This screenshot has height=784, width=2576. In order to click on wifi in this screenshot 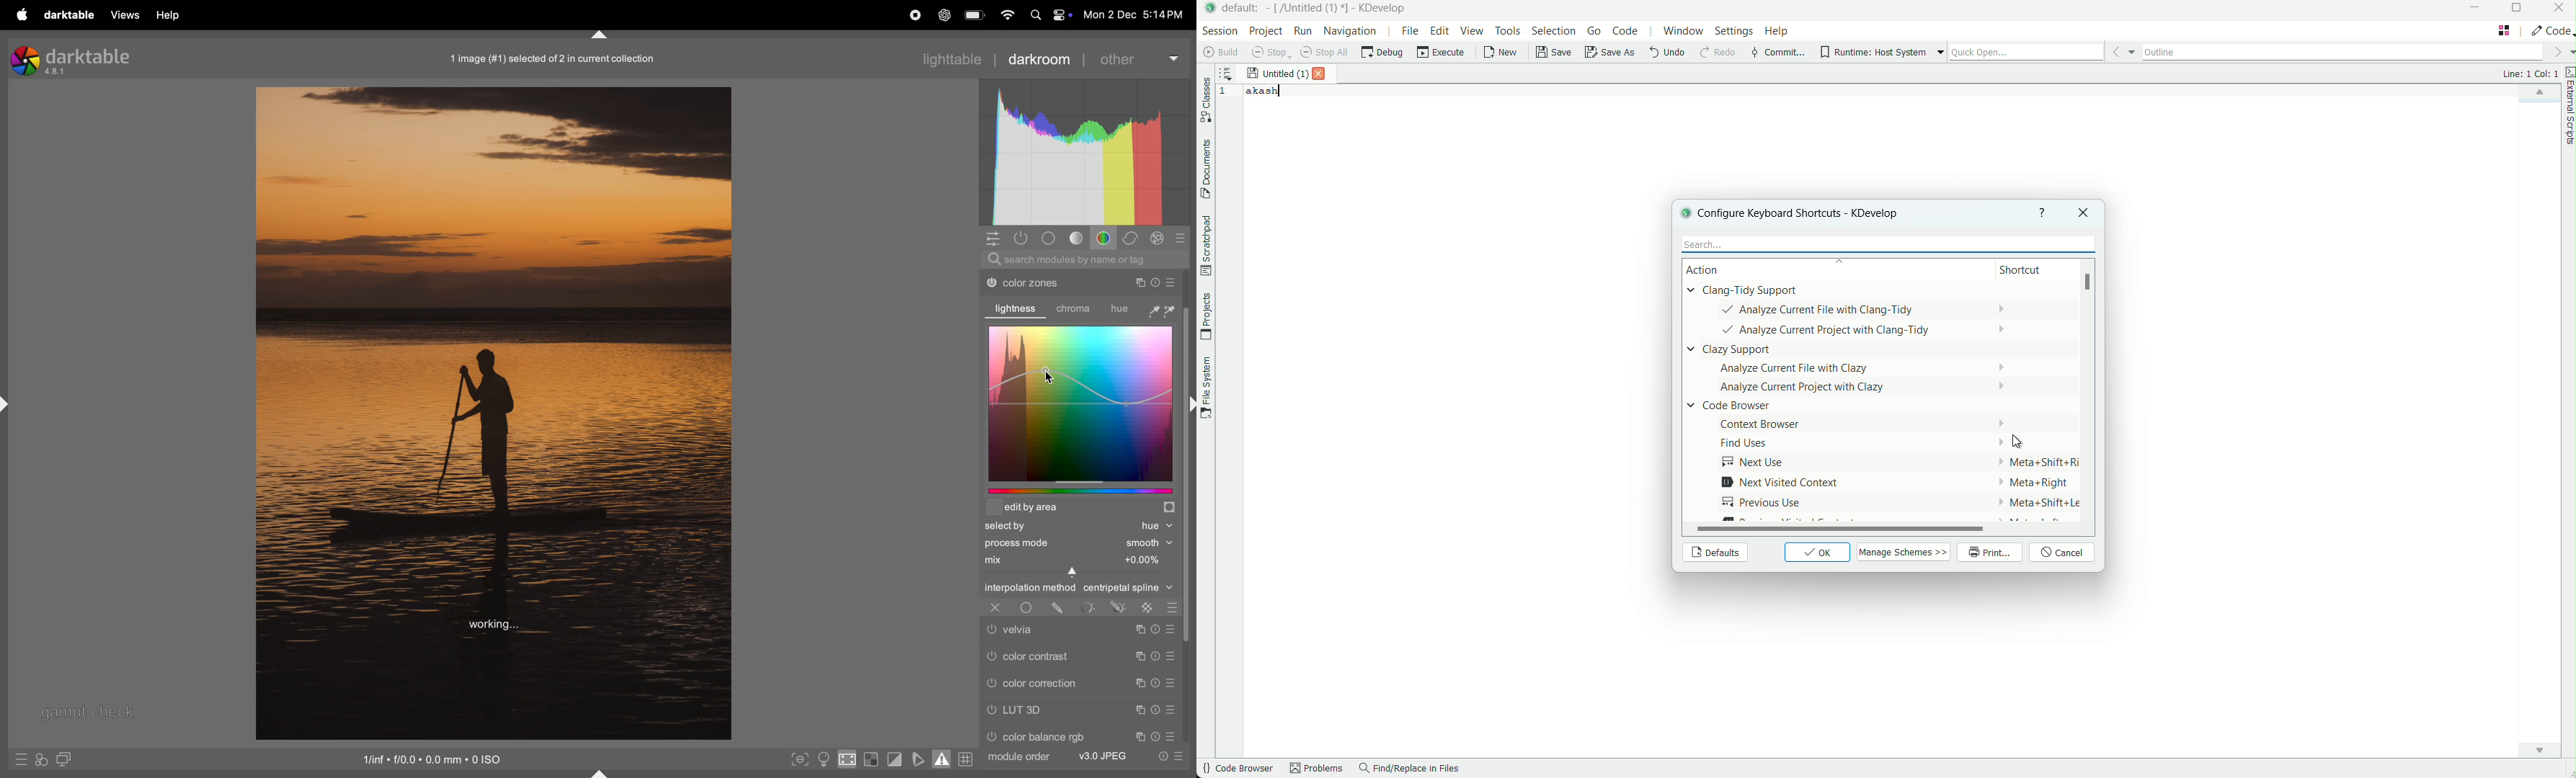, I will do `click(1009, 15)`.